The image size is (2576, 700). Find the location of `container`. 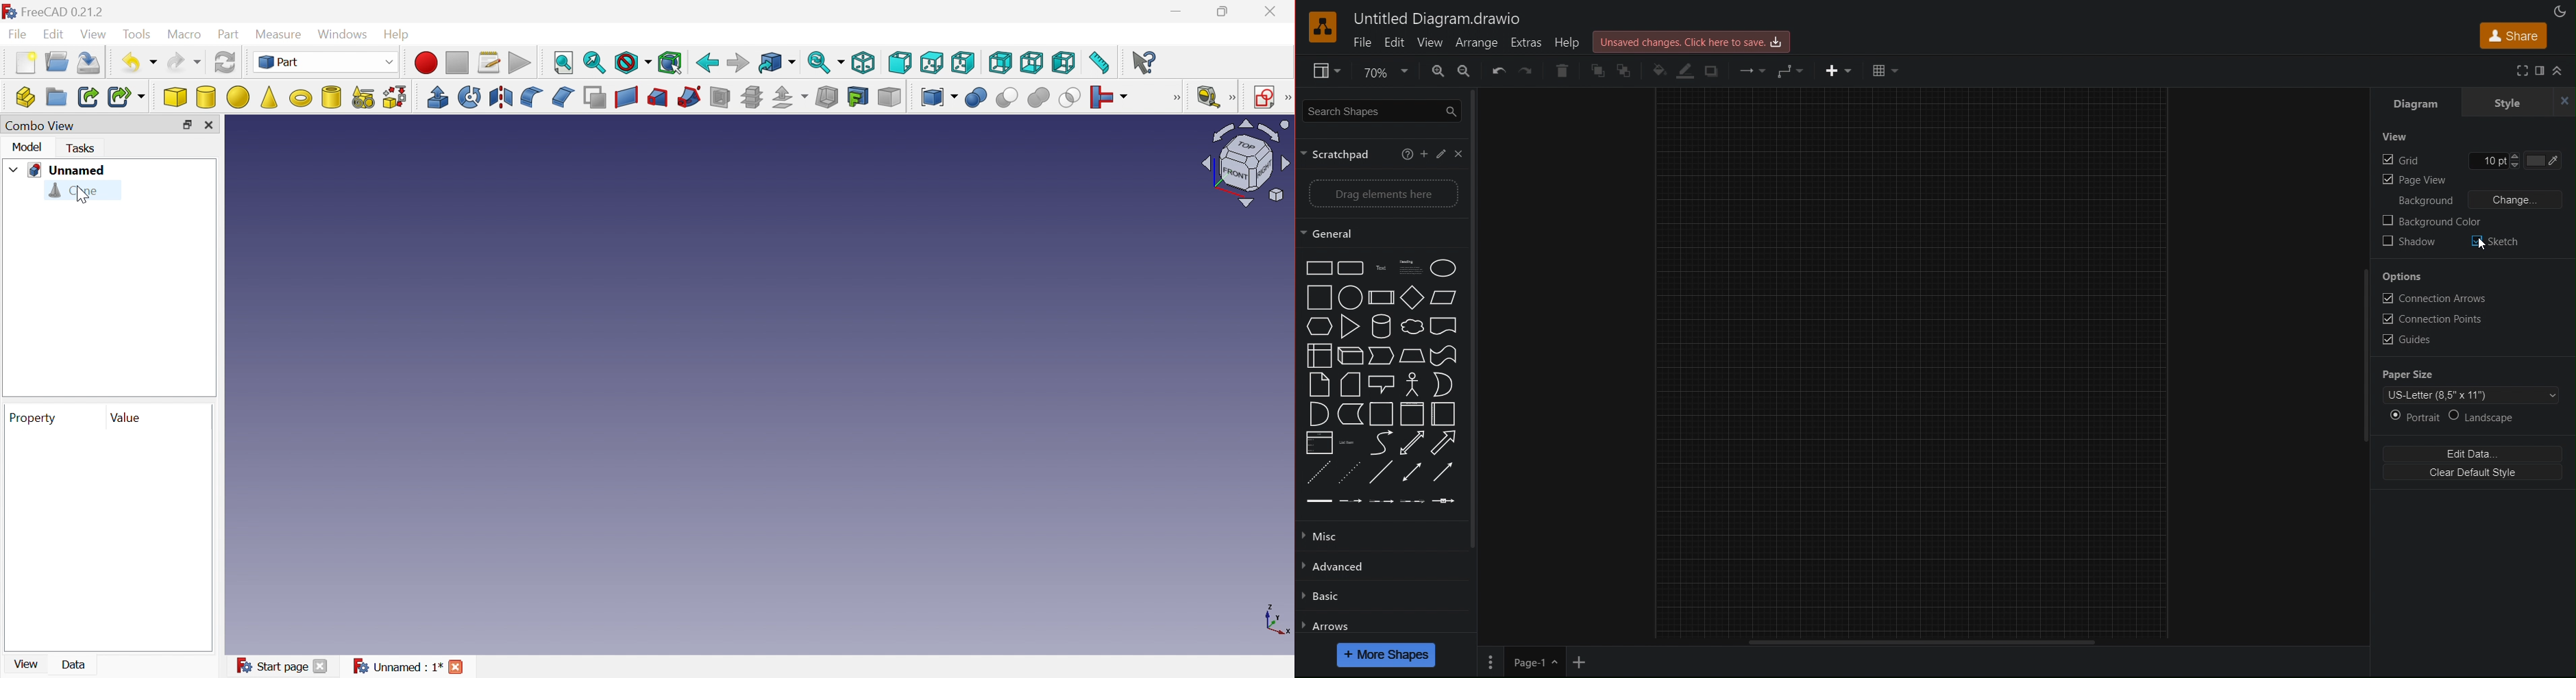

container is located at coordinates (1383, 414).